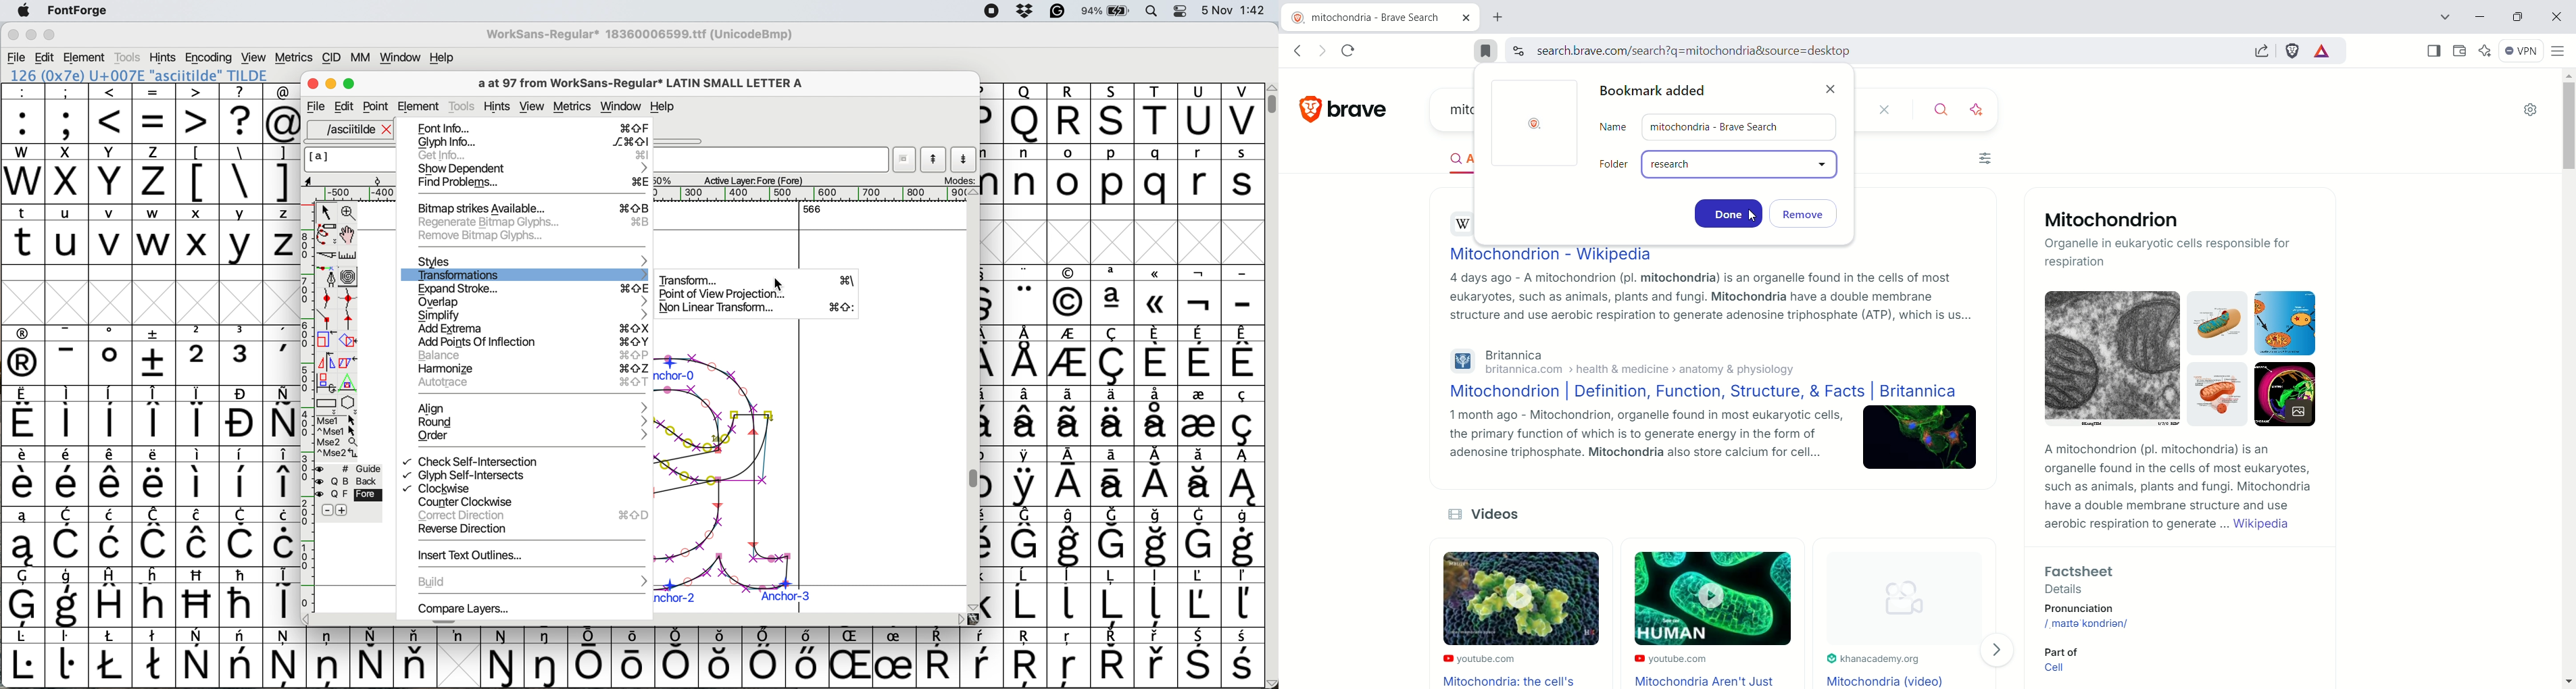  Describe the element at coordinates (1368, 18) in the screenshot. I see `current tab` at that location.